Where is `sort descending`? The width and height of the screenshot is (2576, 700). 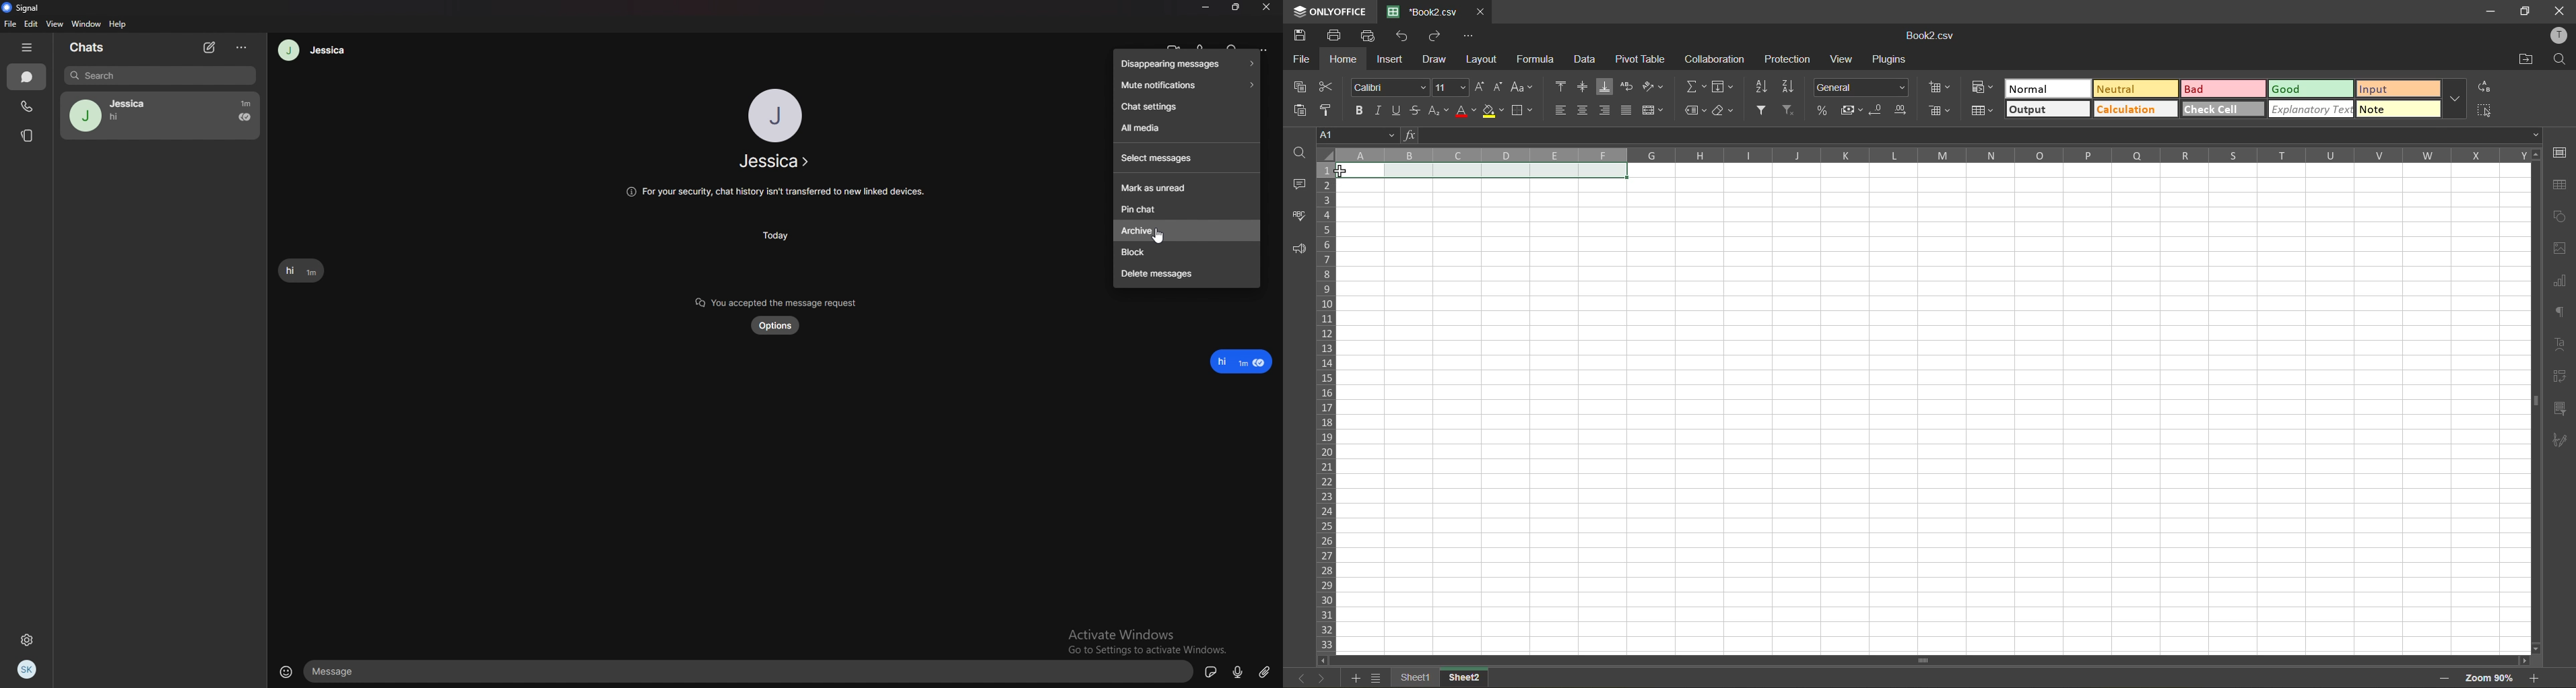 sort descending is located at coordinates (1788, 88).